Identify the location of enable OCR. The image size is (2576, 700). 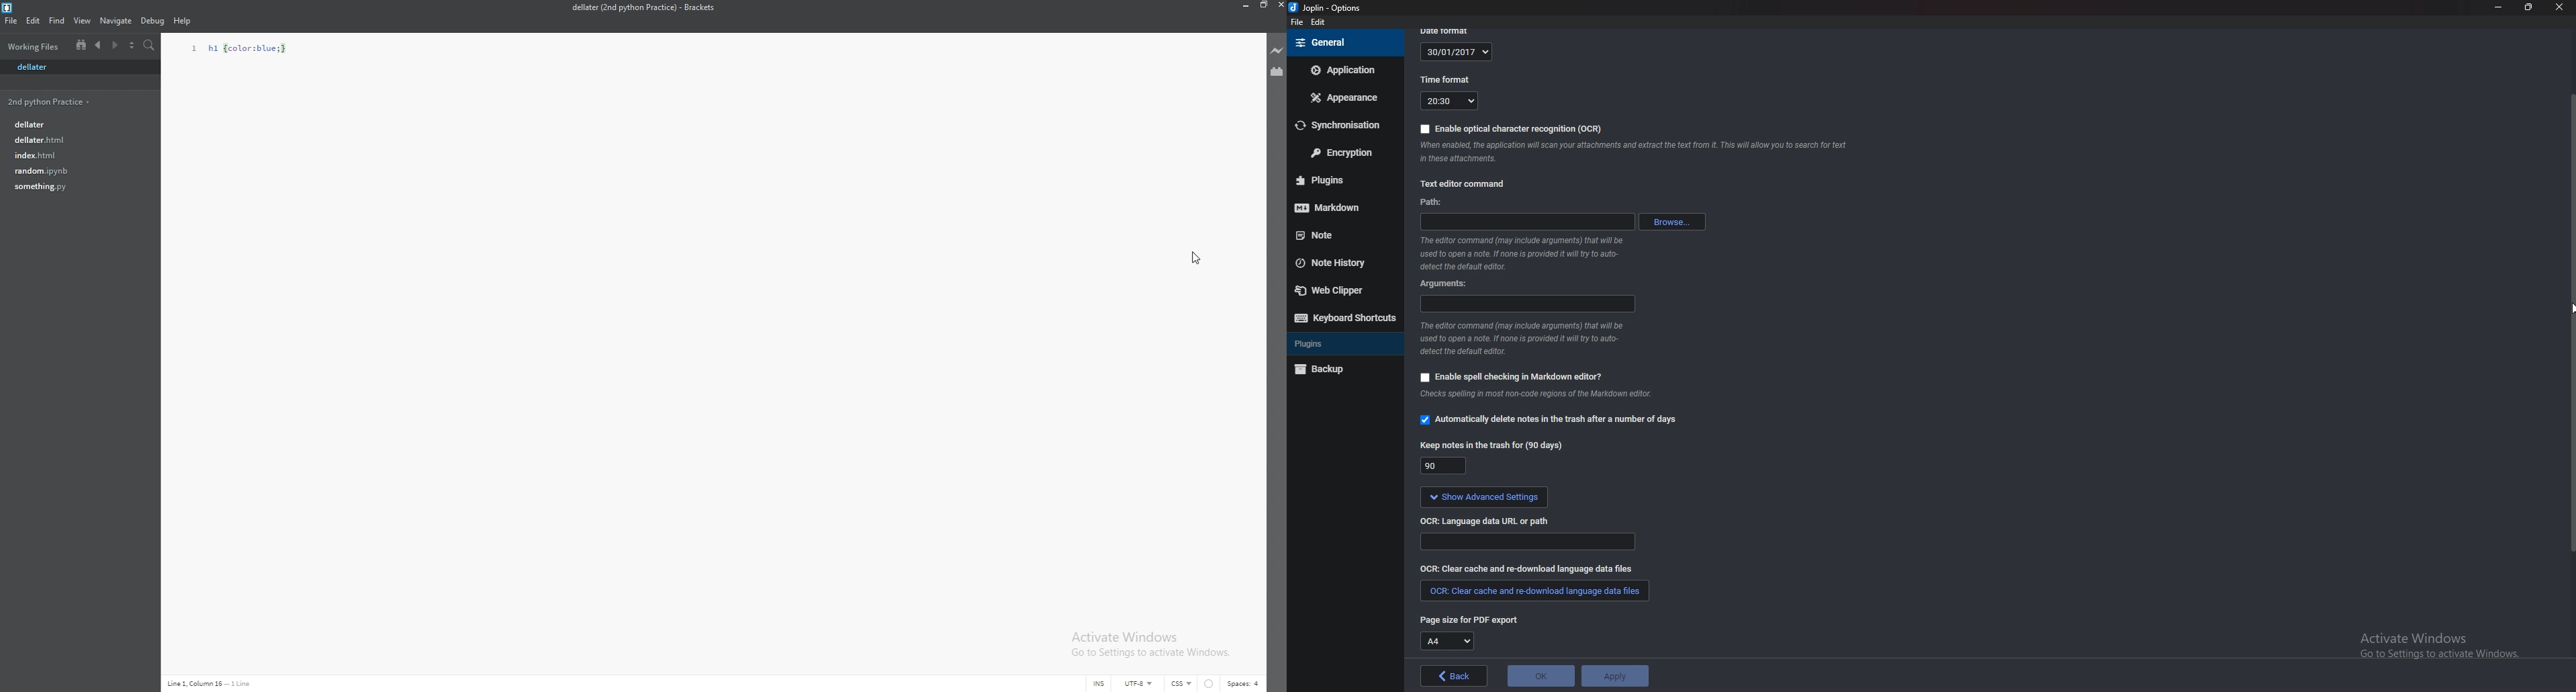
(1514, 129).